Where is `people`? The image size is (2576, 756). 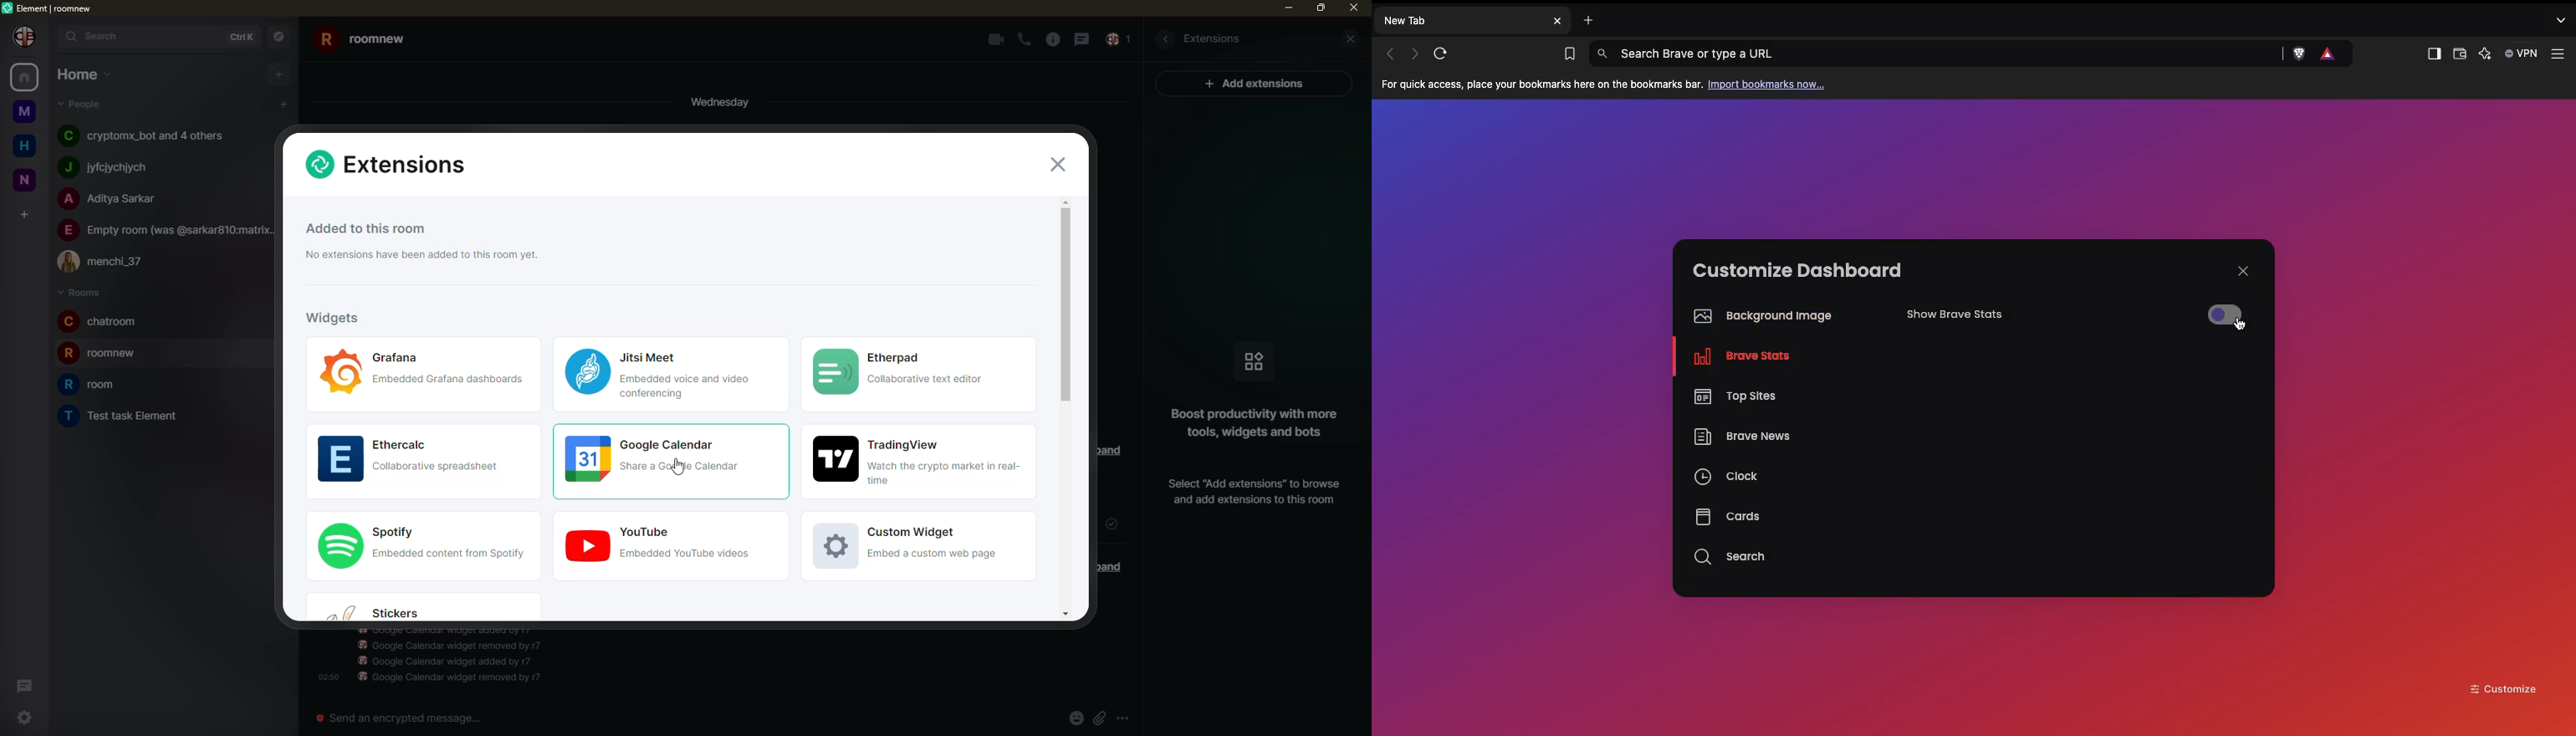
people is located at coordinates (114, 199).